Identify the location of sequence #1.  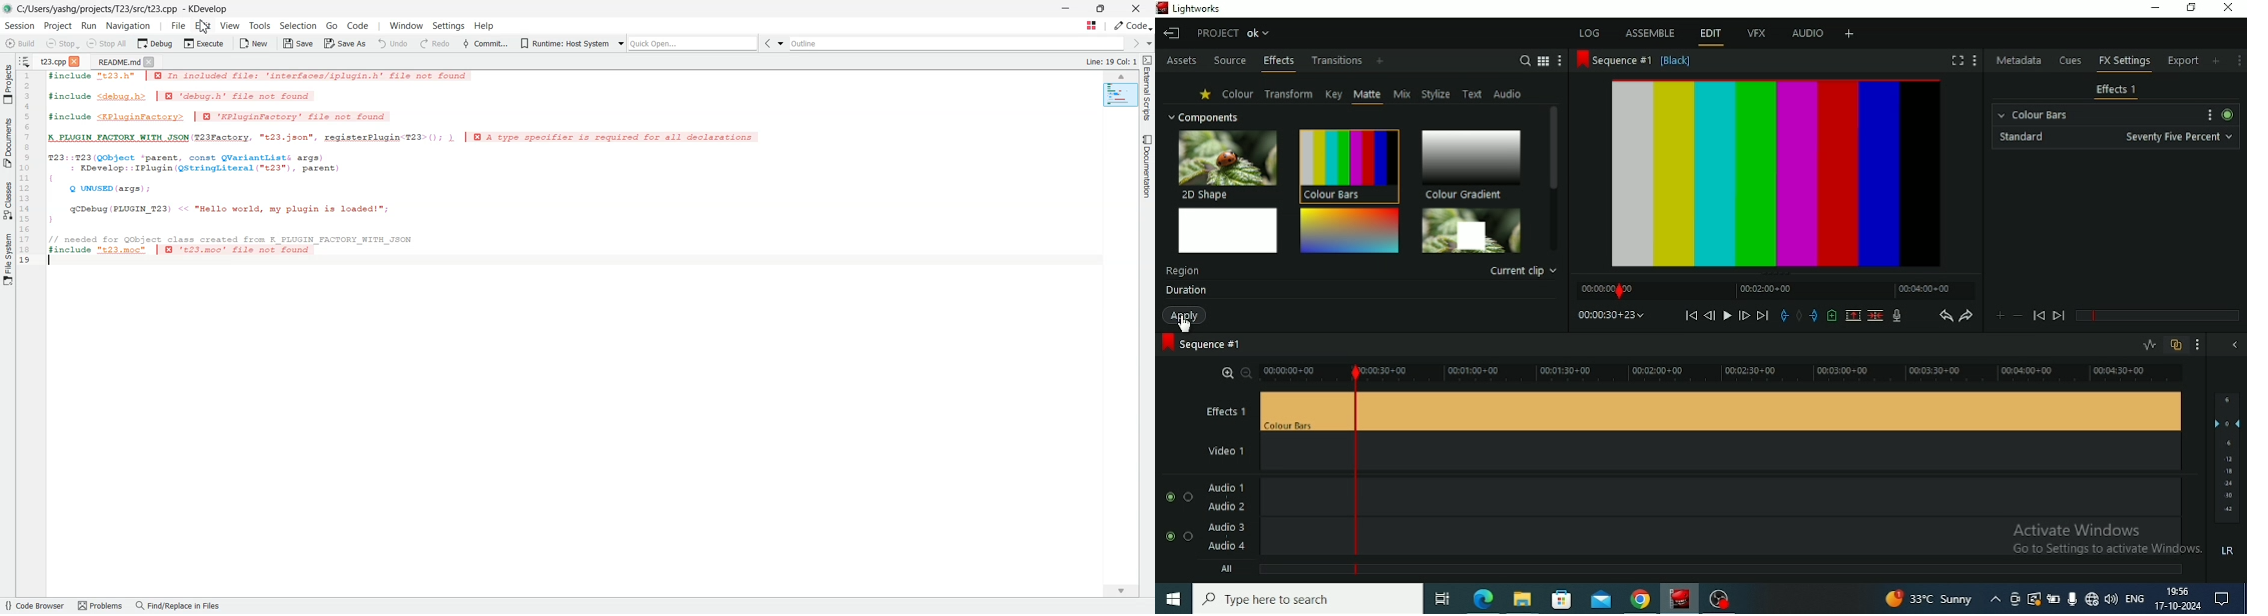
(1201, 343).